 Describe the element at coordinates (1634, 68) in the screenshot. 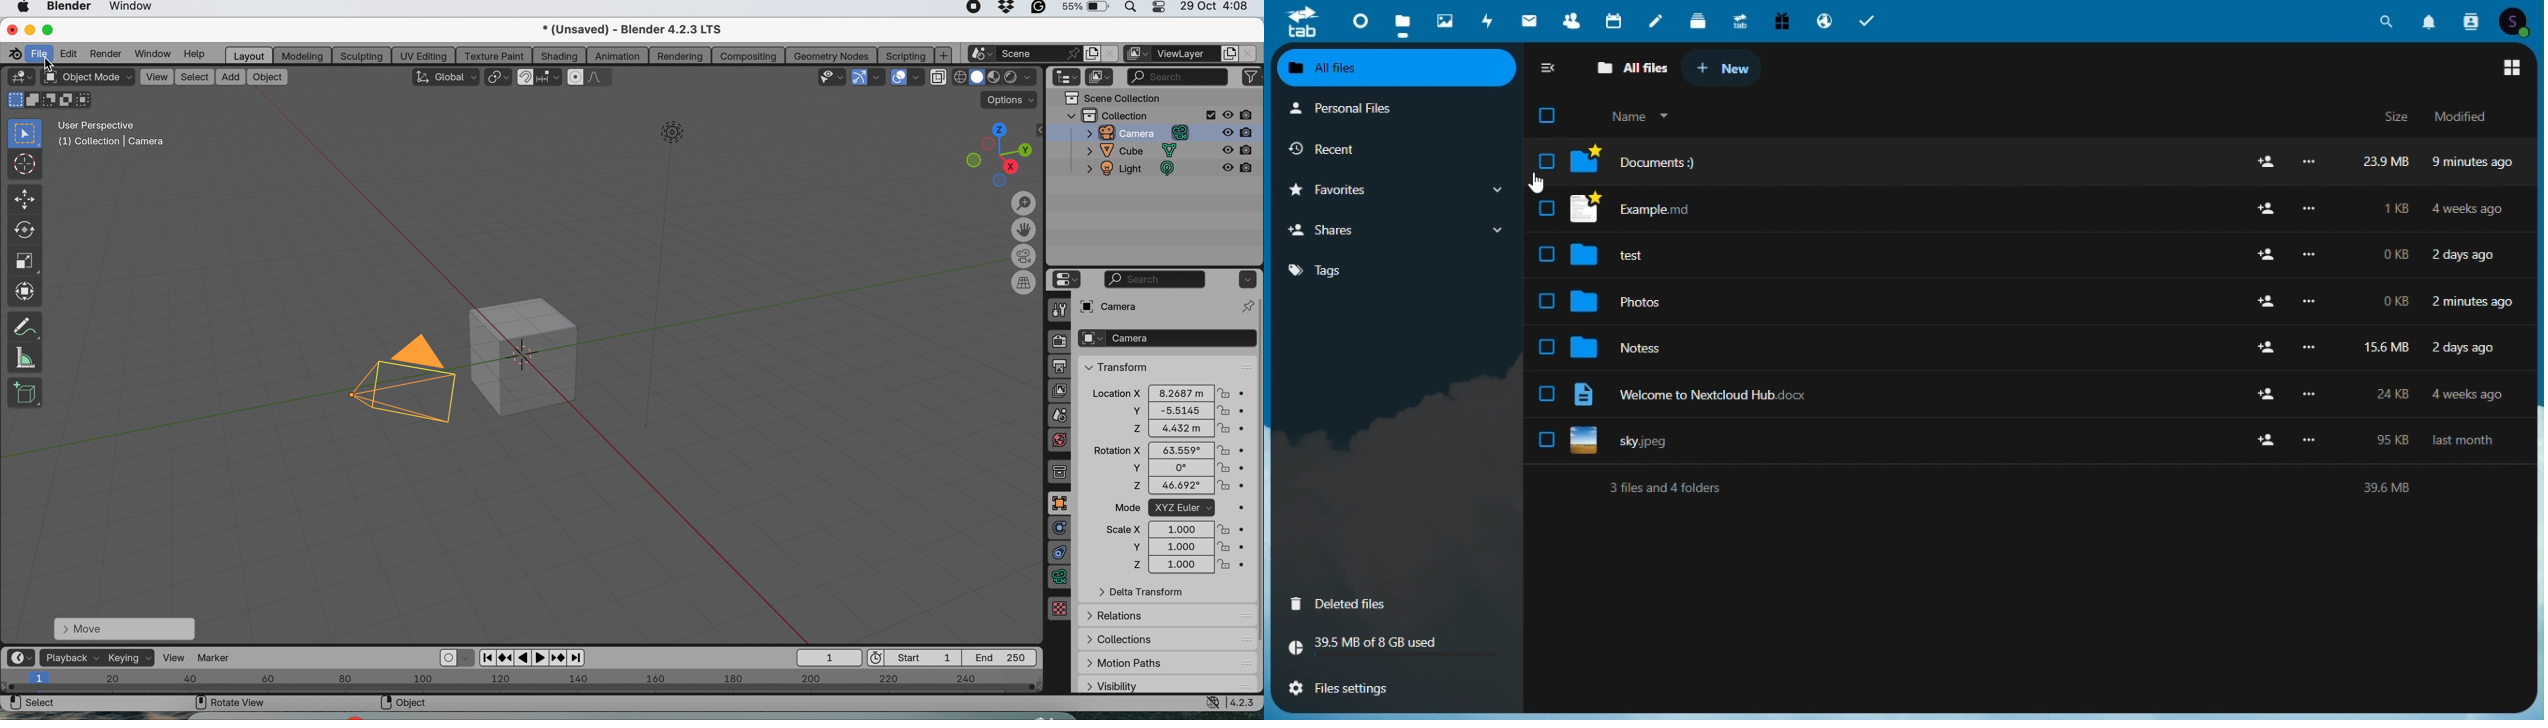

I see `All files` at that location.